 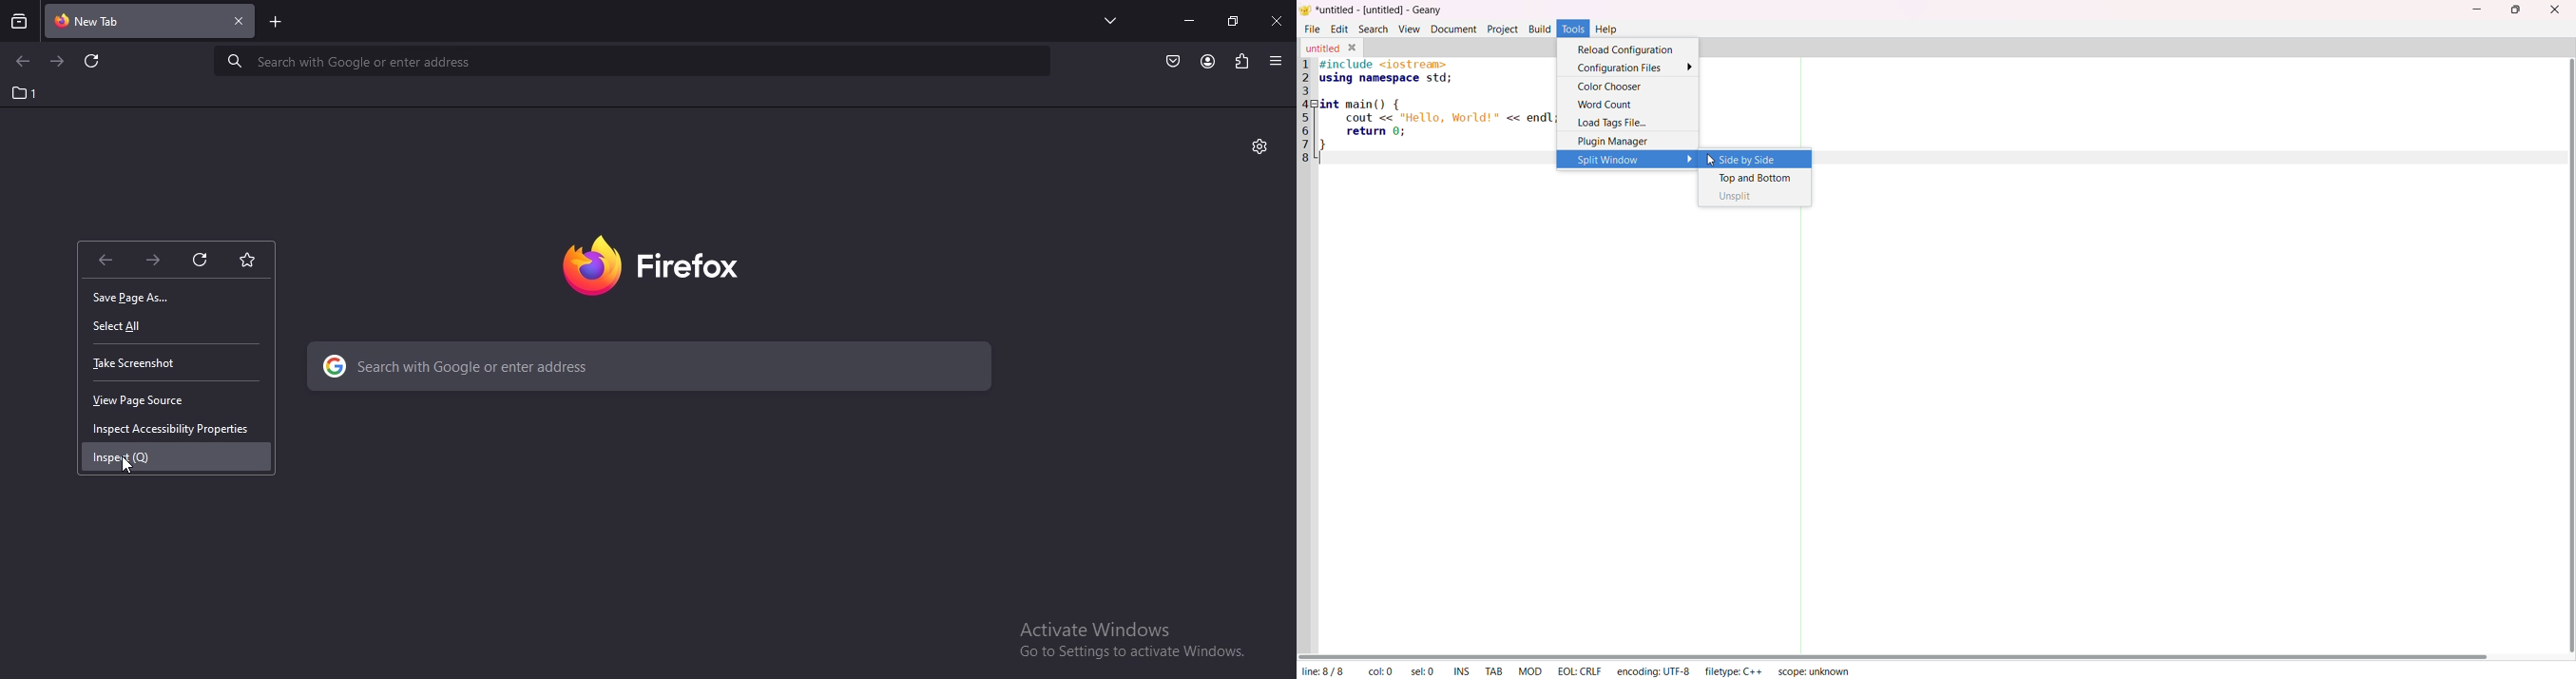 I want to click on save to pocket, so click(x=1174, y=62).